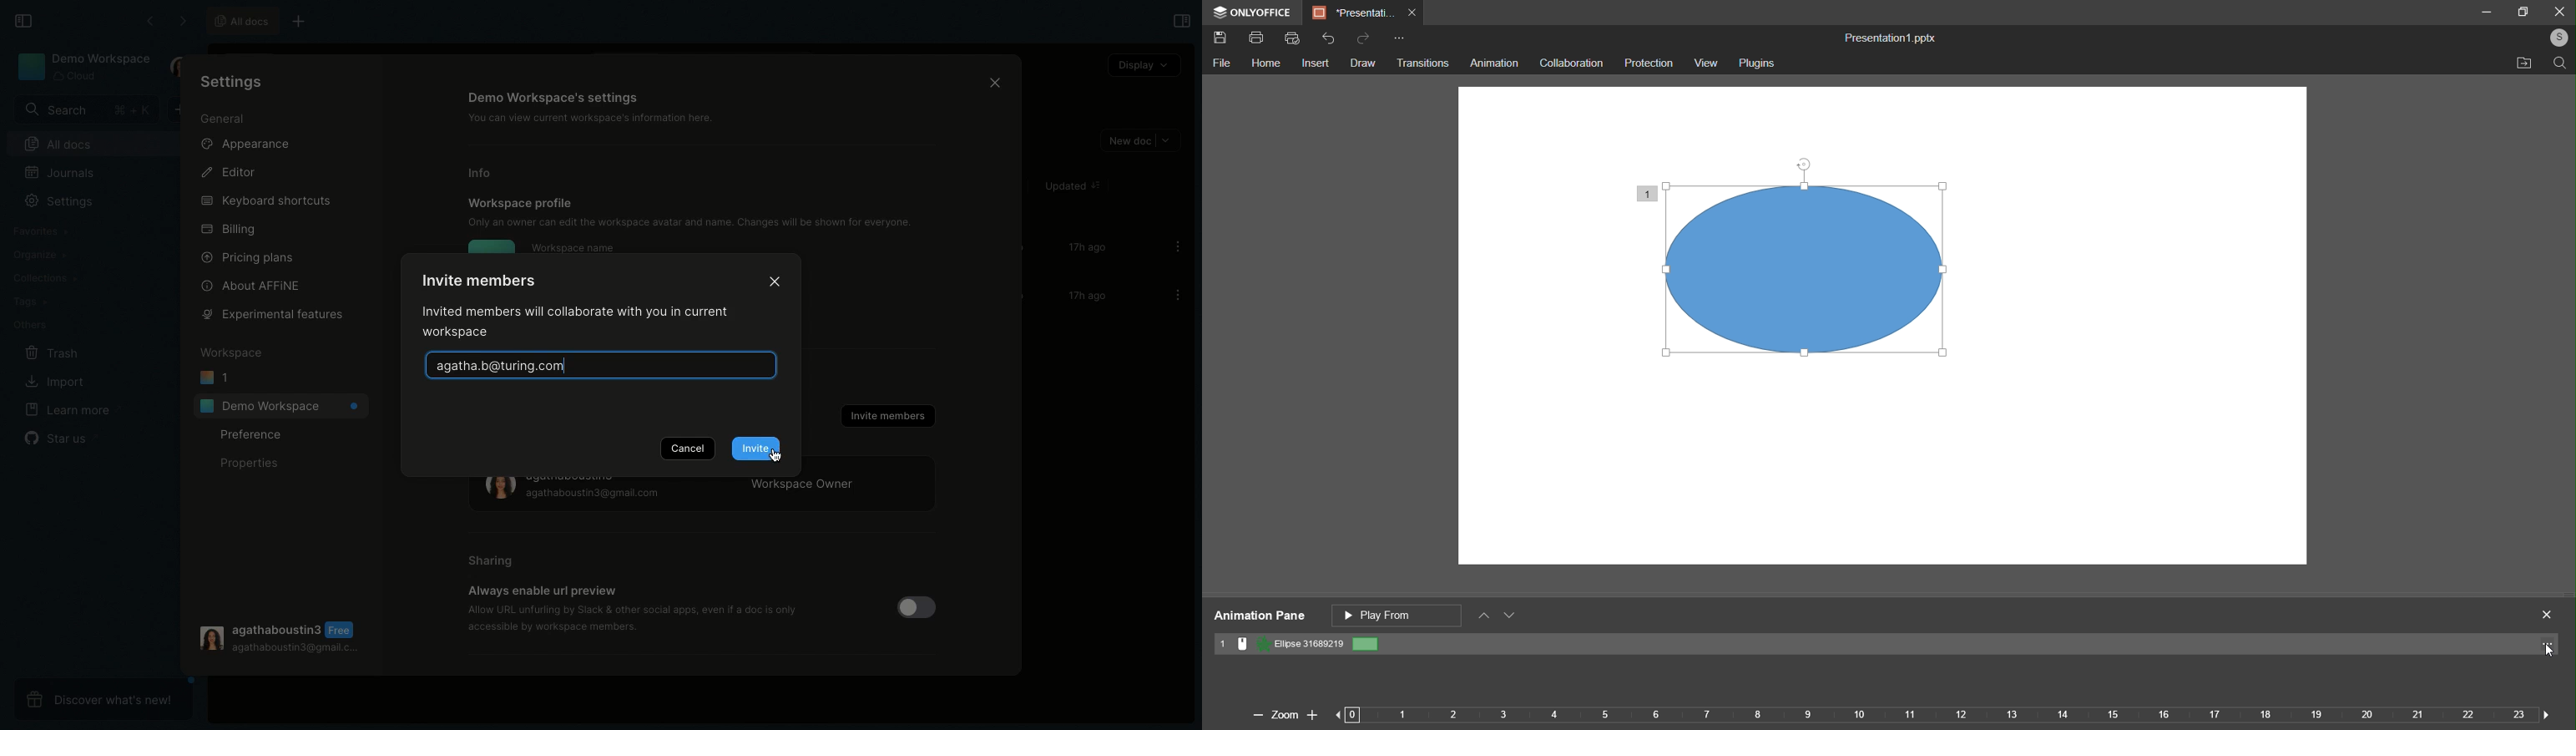  I want to click on draw, so click(1363, 63).